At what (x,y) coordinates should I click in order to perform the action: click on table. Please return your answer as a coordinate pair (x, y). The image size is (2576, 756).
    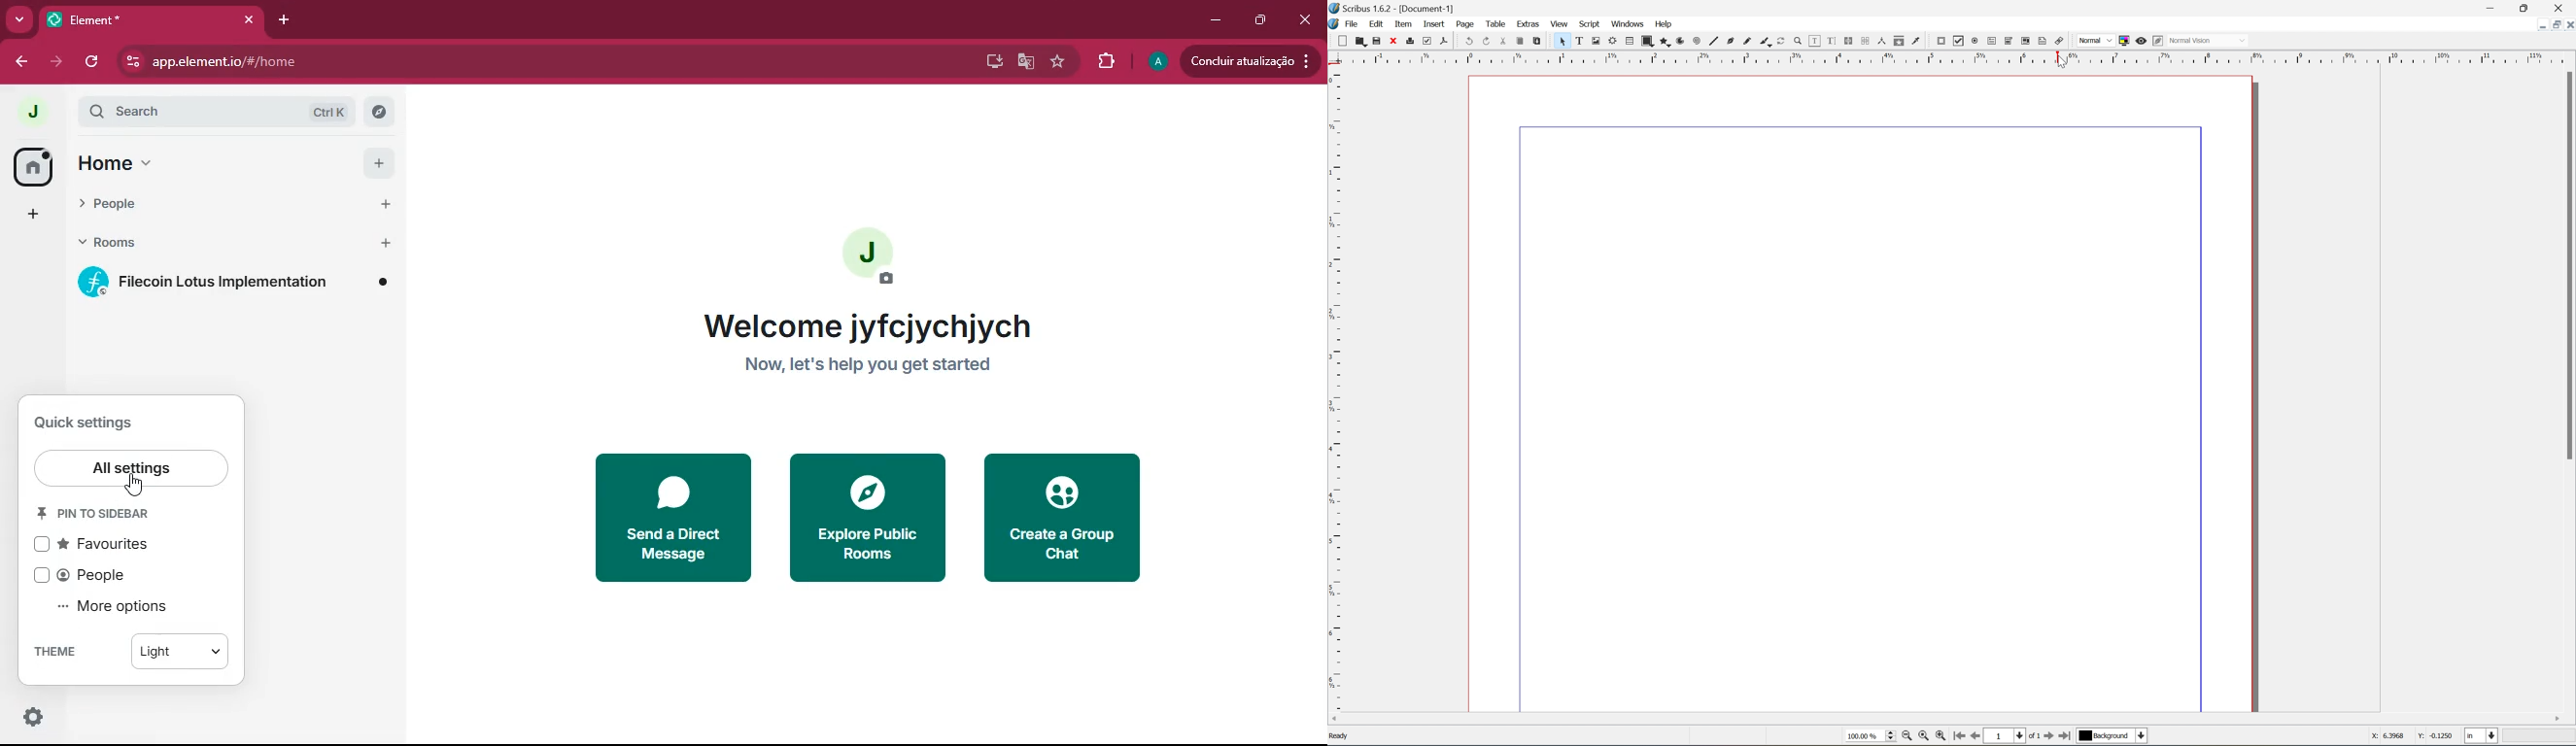
    Looking at the image, I should click on (1494, 20).